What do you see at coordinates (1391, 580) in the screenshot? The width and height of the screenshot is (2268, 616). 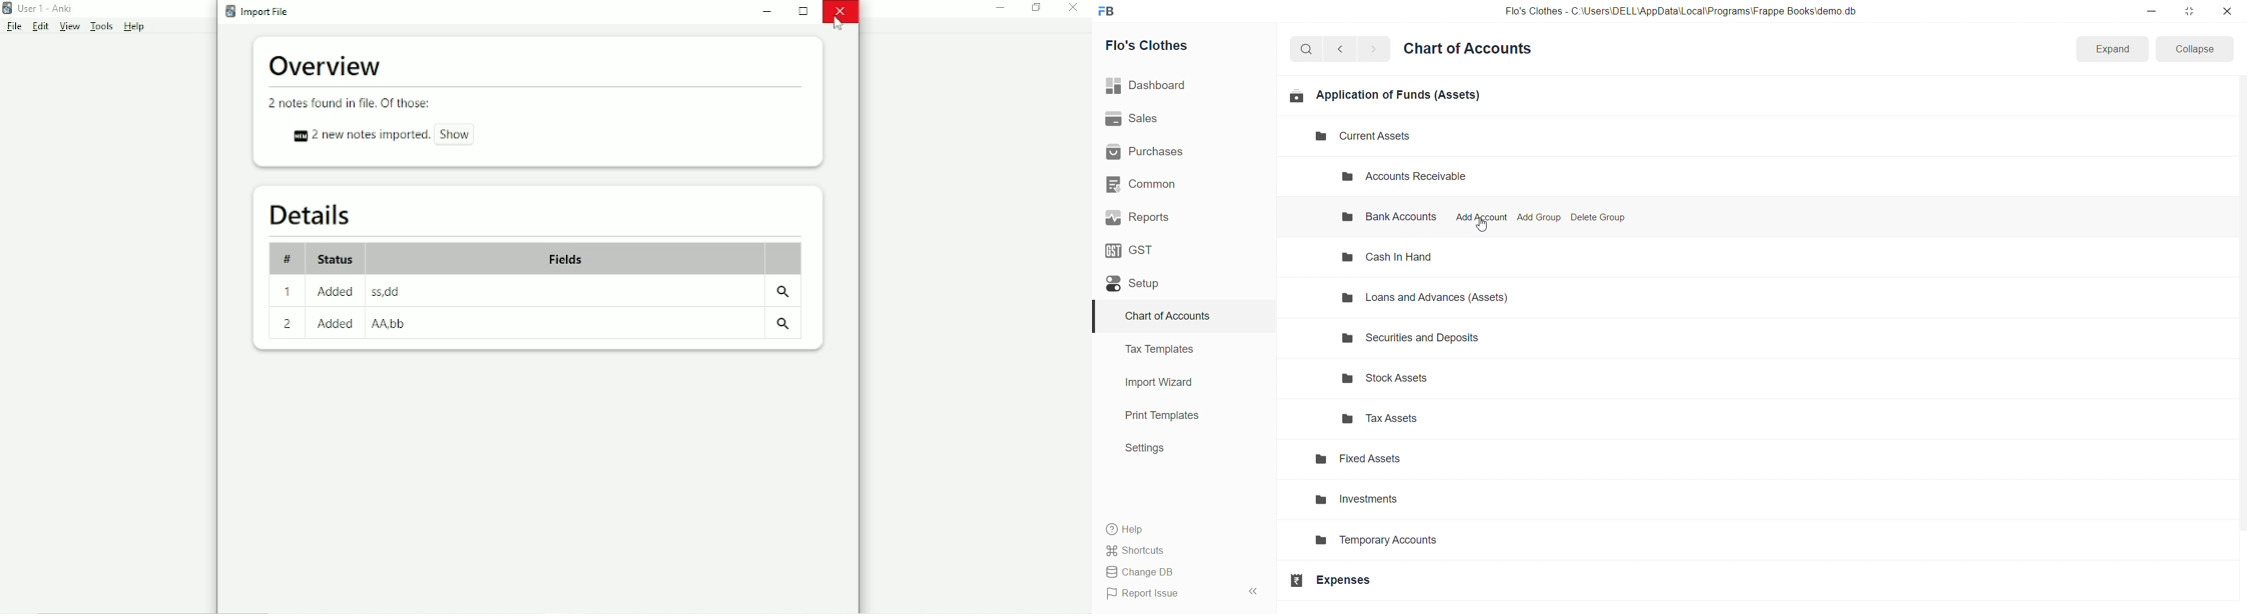 I see `Expenses` at bounding box center [1391, 580].